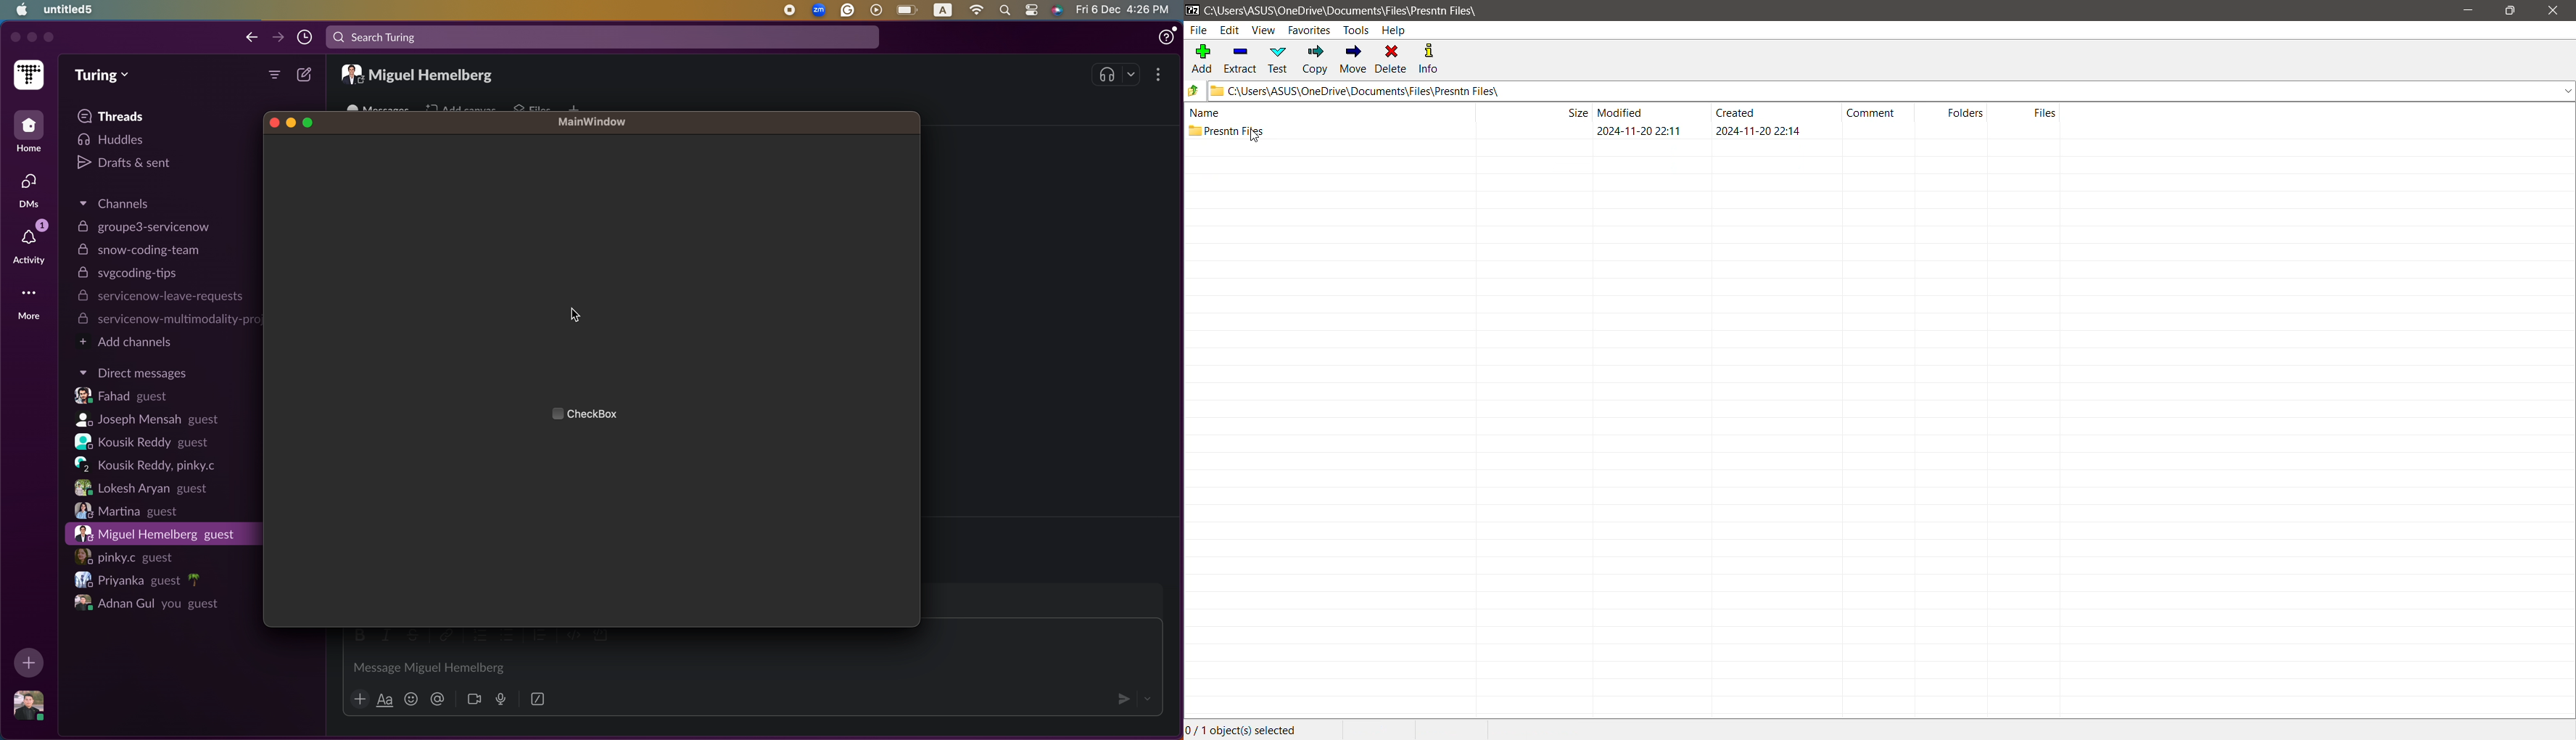 The image size is (2576, 756). Describe the element at coordinates (27, 191) in the screenshot. I see `Dms` at that location.